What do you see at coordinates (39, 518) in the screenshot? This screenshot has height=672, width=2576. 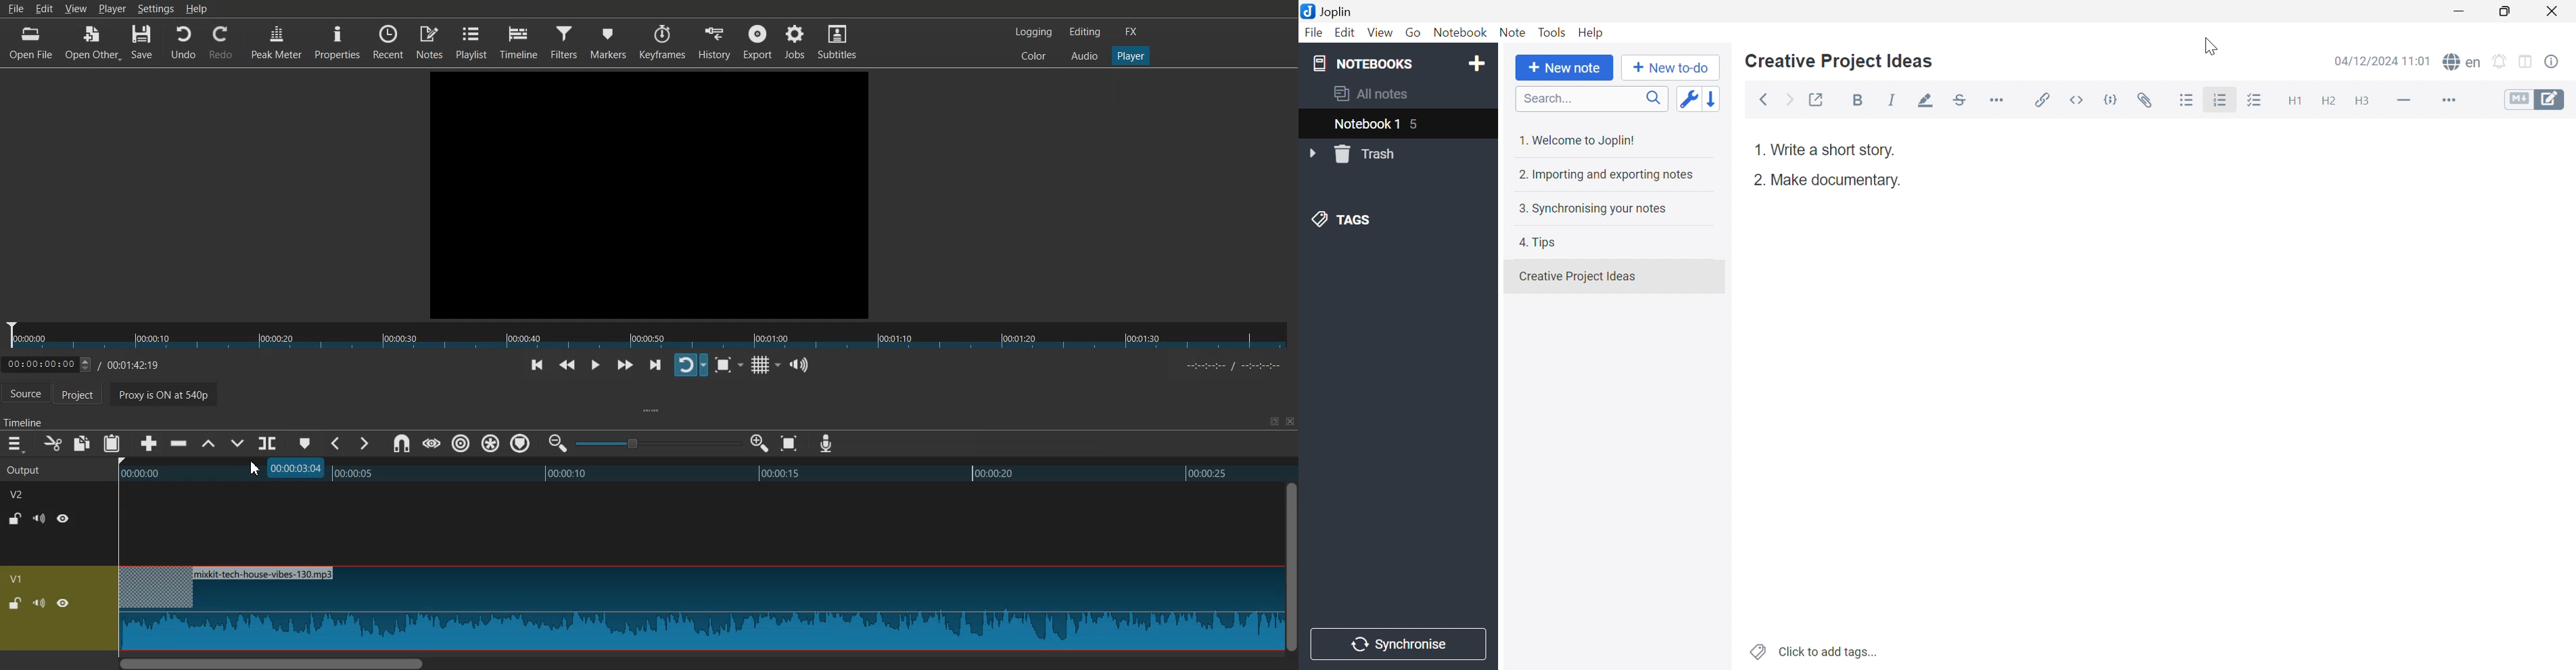 I see `Mute` at bounding box center [39, 518].